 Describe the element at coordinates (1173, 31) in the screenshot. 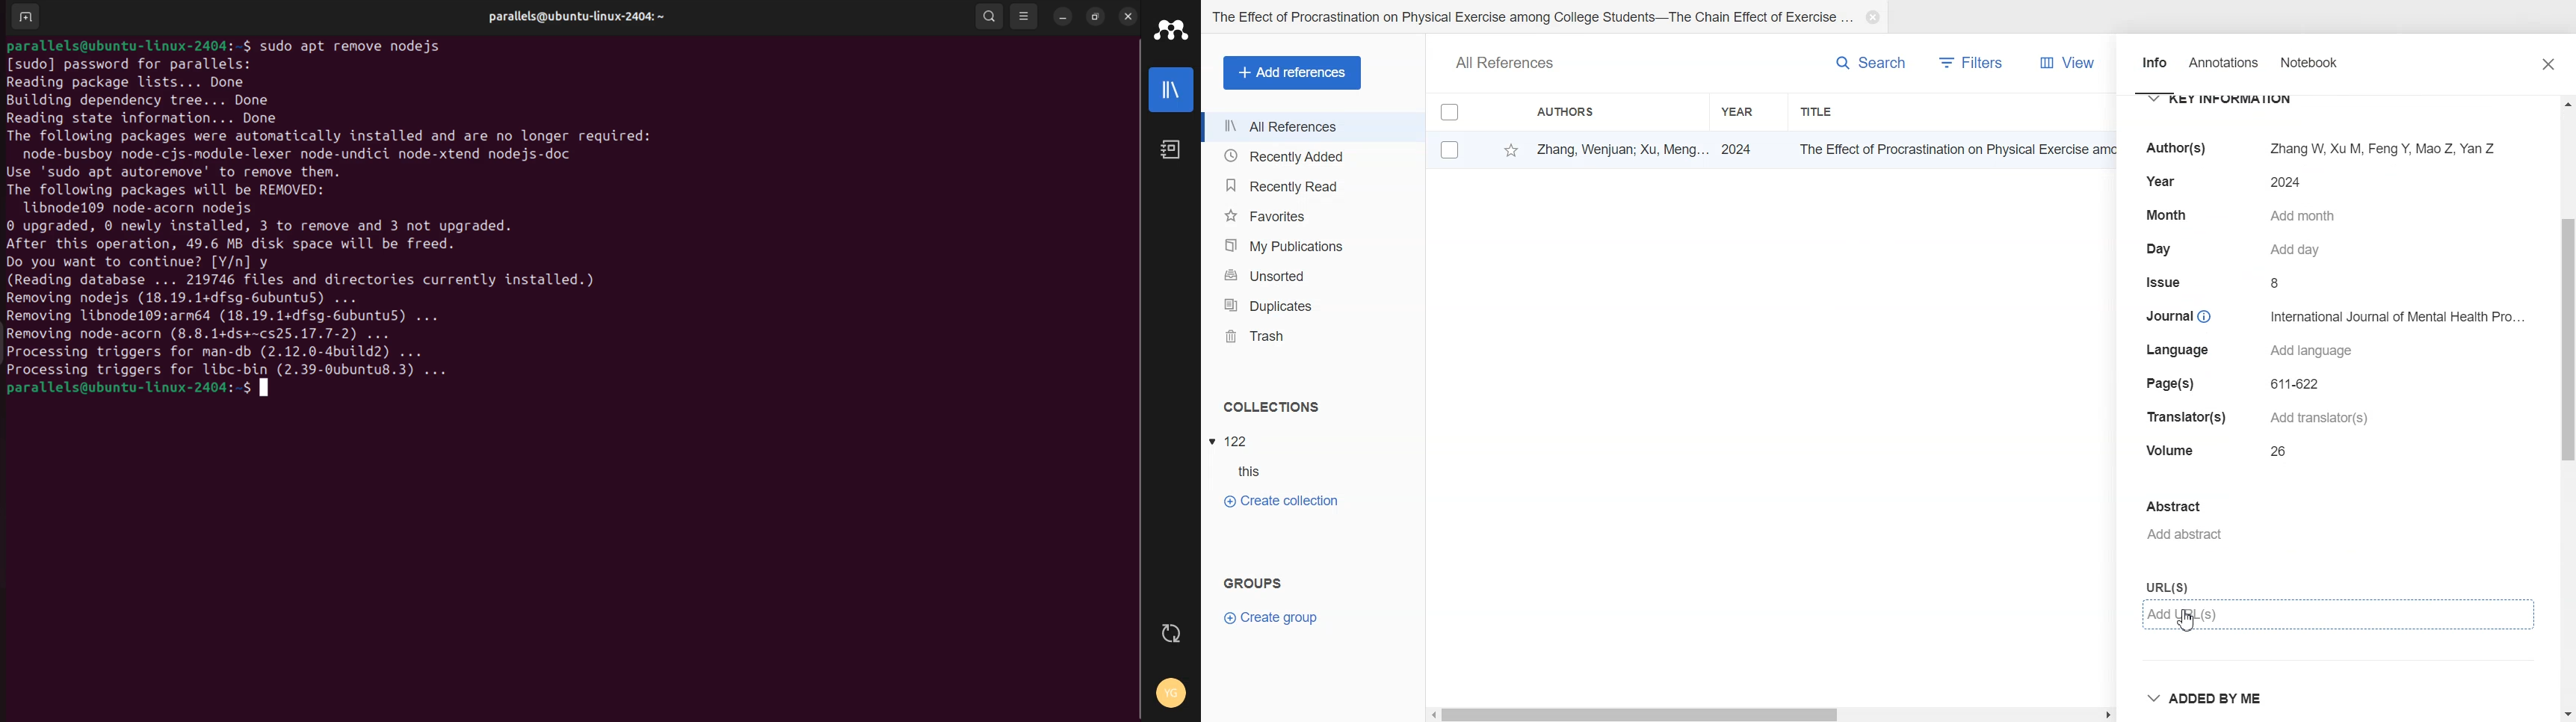

I see `Logo` at that location.